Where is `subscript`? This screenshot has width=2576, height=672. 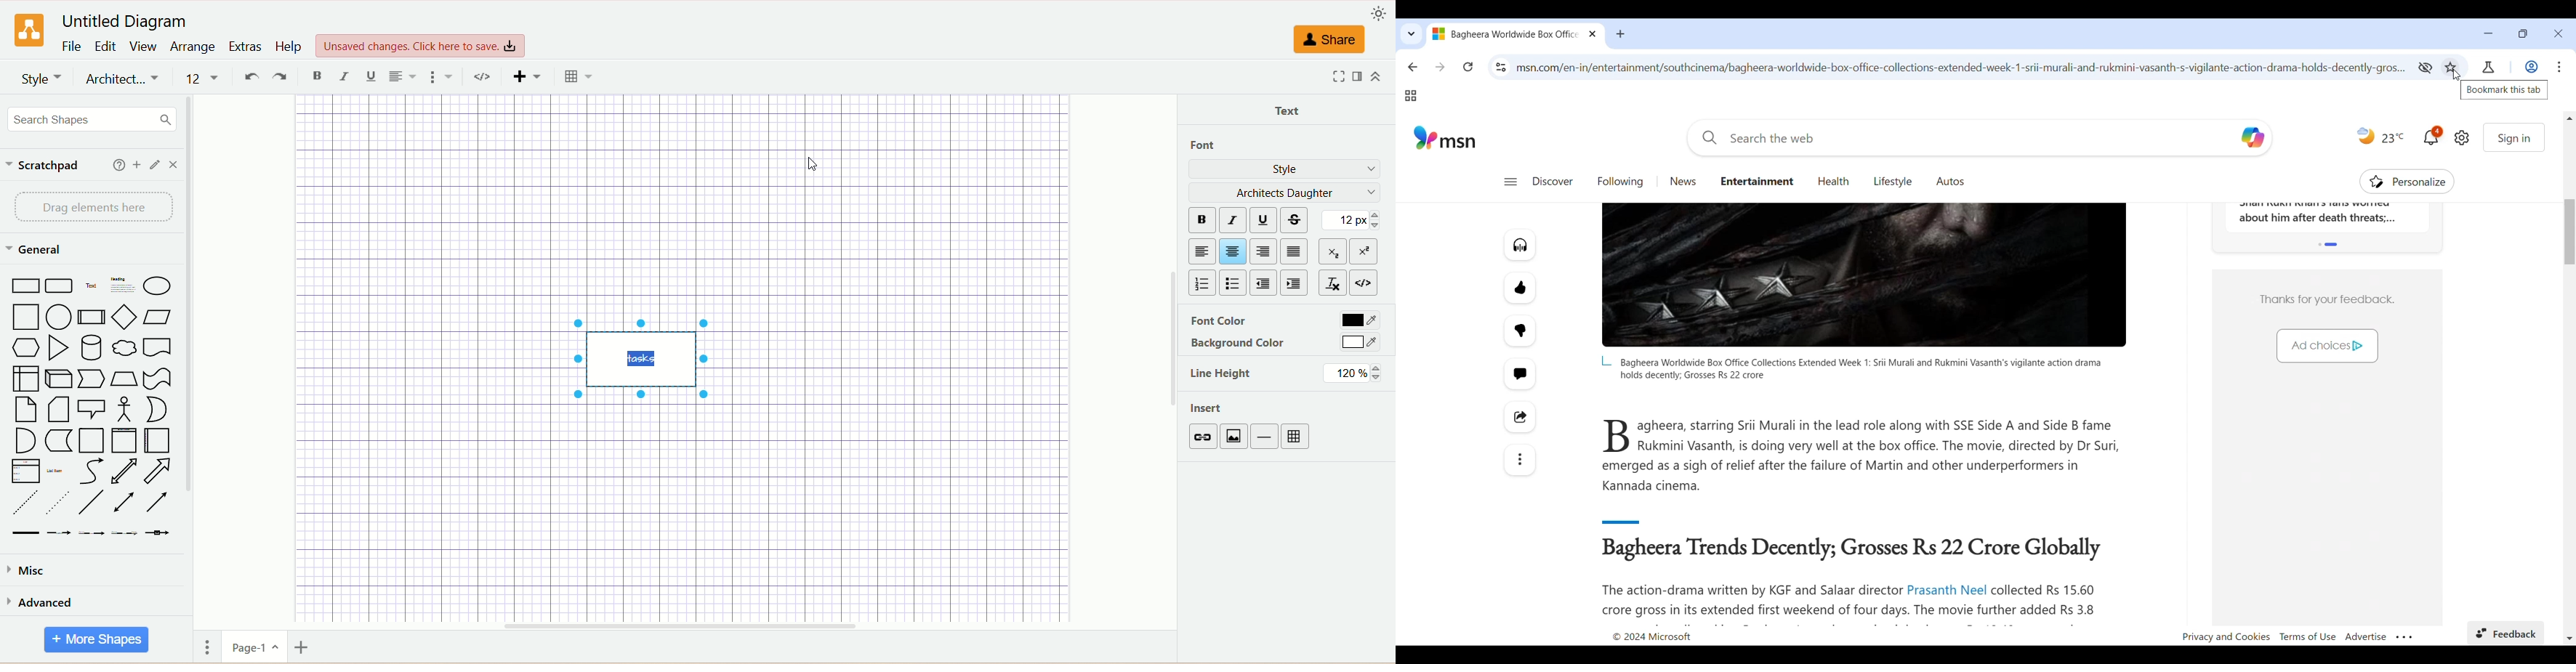 subscript is located at coordinates (1332, 250).